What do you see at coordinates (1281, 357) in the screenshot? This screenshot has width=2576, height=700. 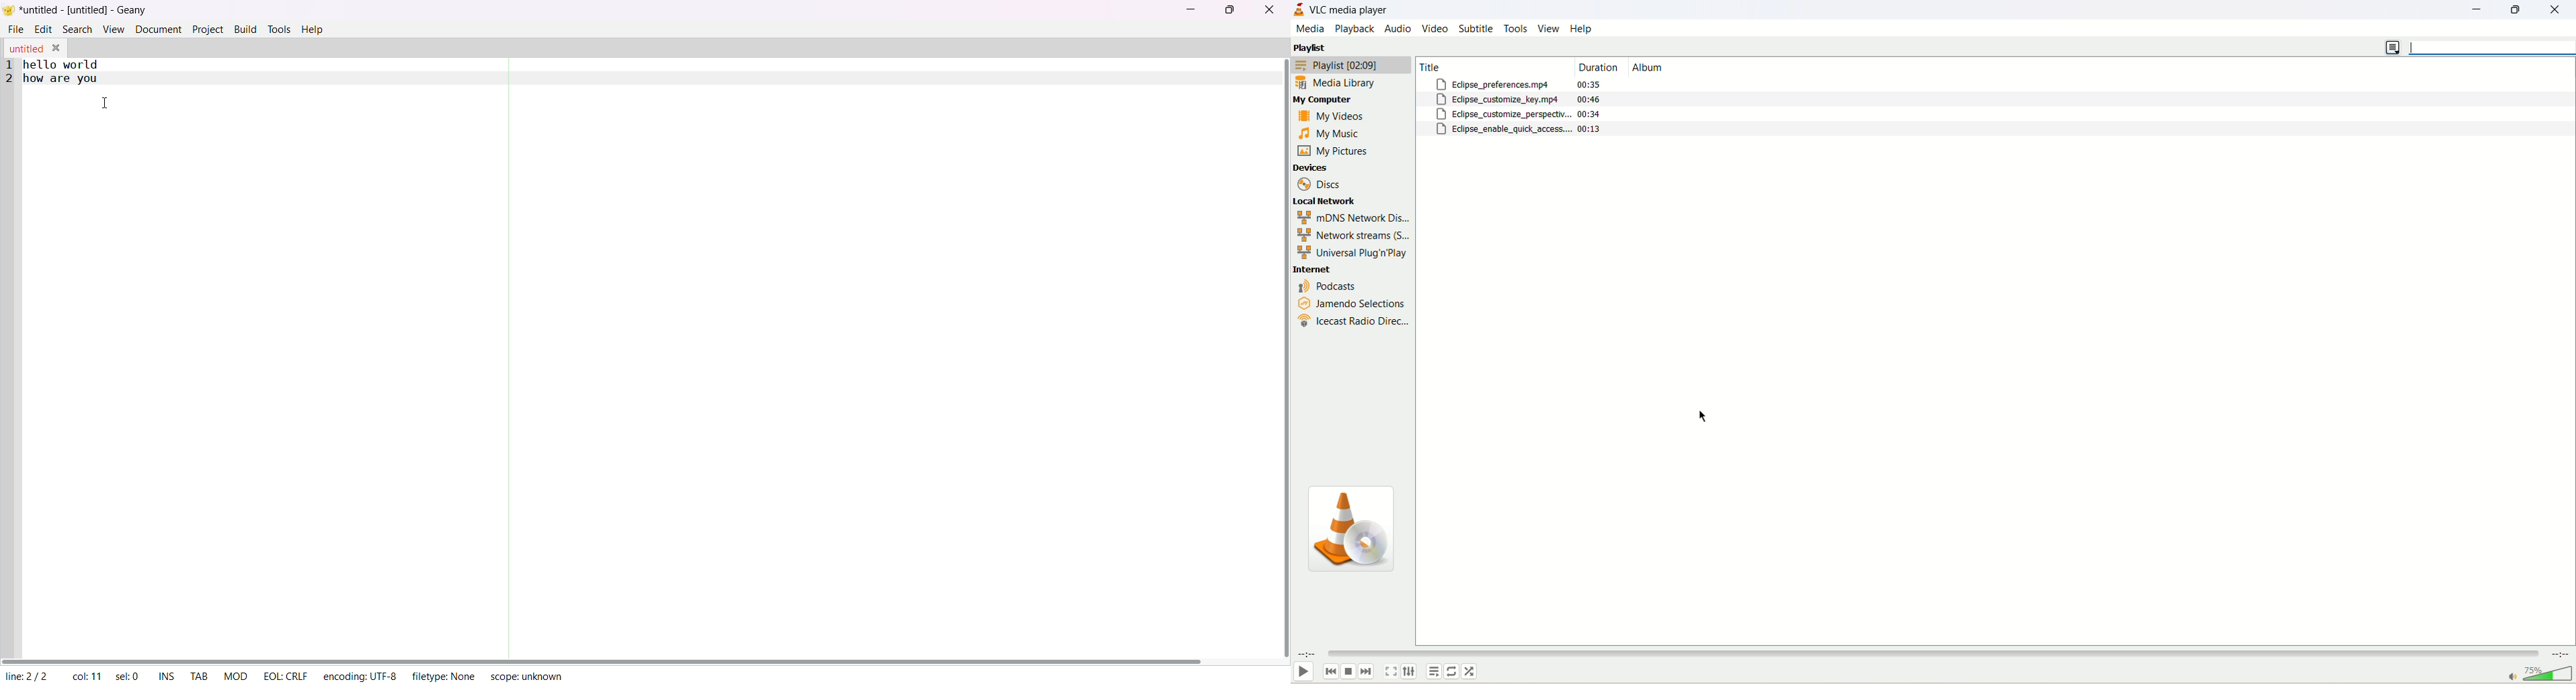 I see `vertical scroll bar` at bounding box center [1281, 357].